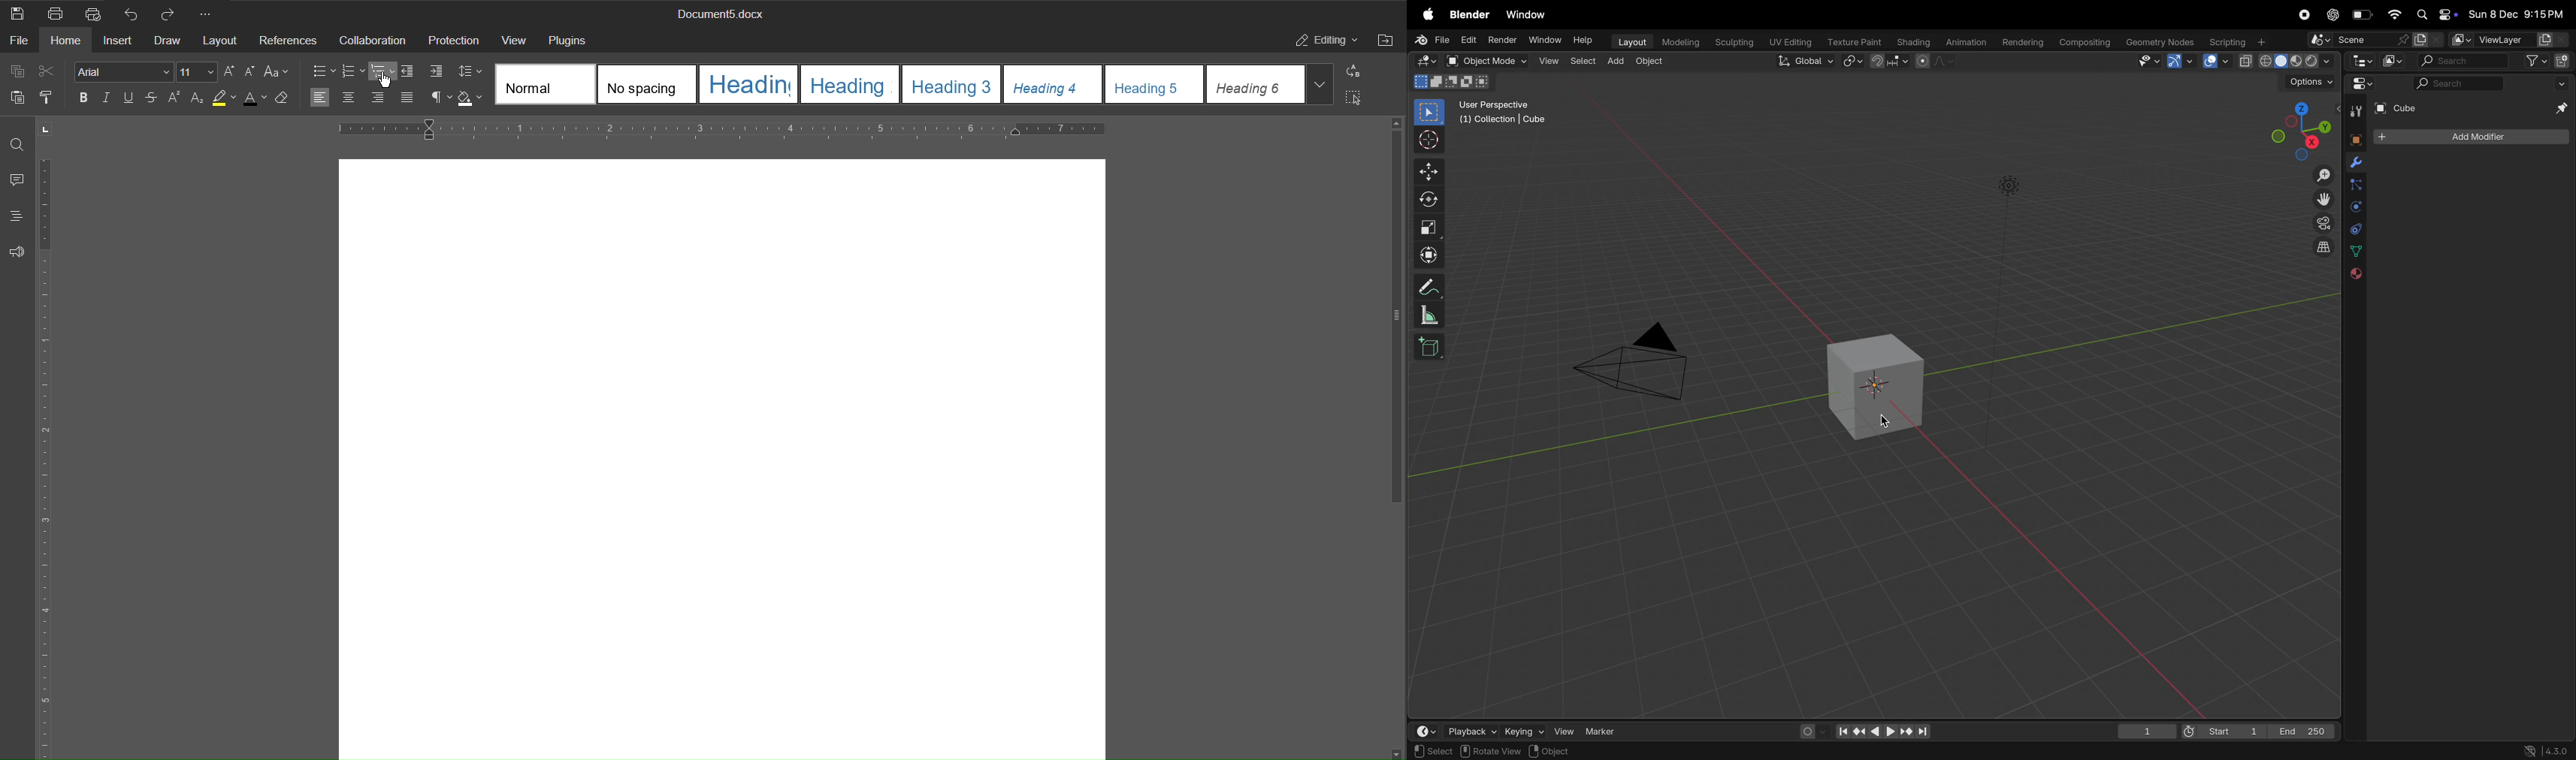 The width and height of the screenshot is (2576, 784). Describe the element at coordinates (17, 146) in the screenshot. I see `Find` at that location.